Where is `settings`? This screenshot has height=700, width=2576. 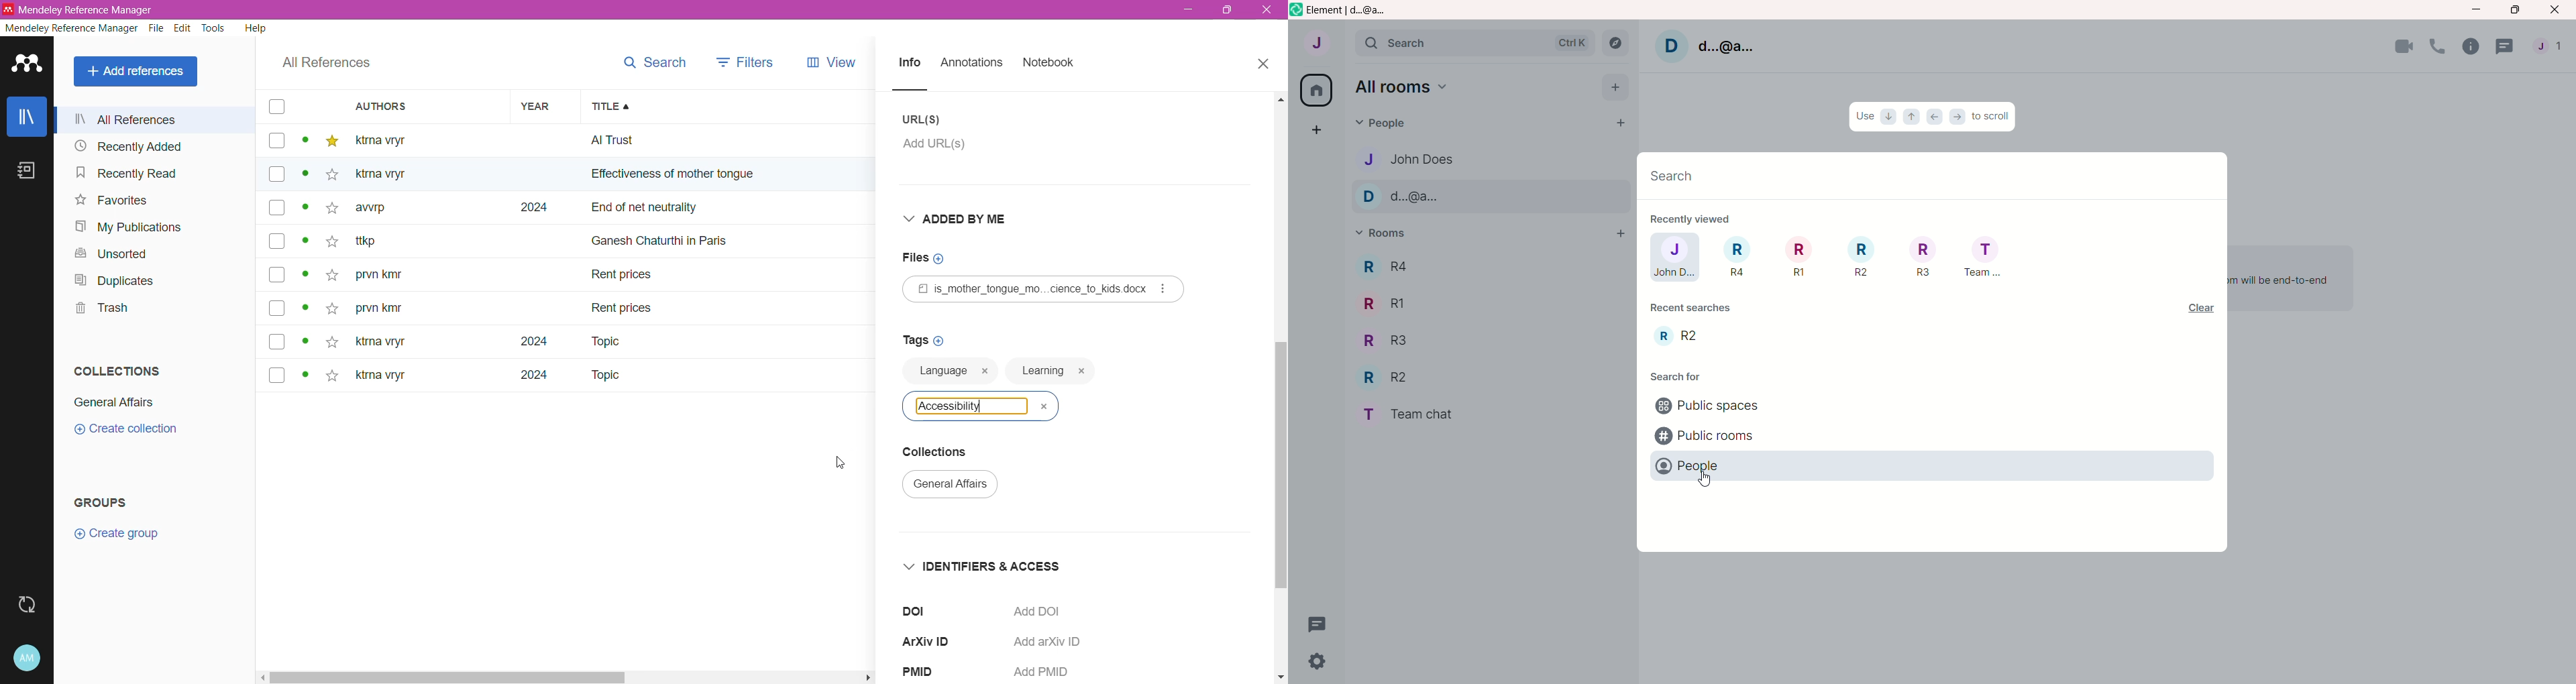 settings is located at coordinates (1311, 663).